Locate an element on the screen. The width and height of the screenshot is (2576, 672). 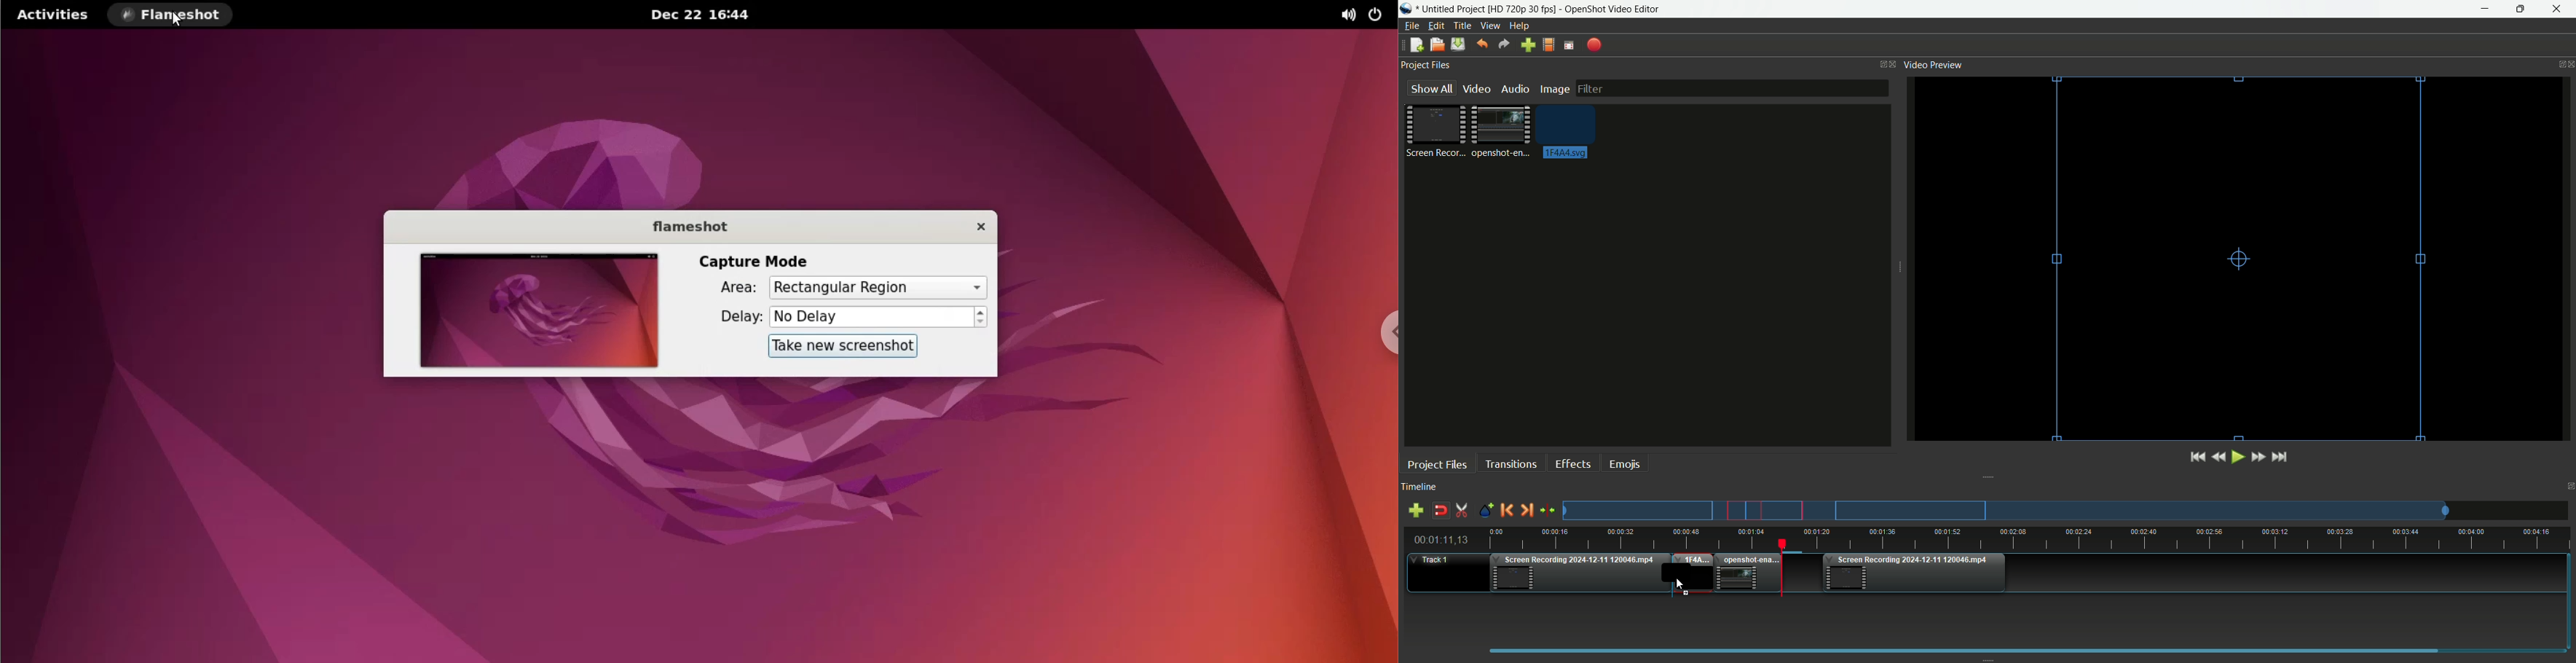
Video one in timeline is located at coordinates (1578, 575).